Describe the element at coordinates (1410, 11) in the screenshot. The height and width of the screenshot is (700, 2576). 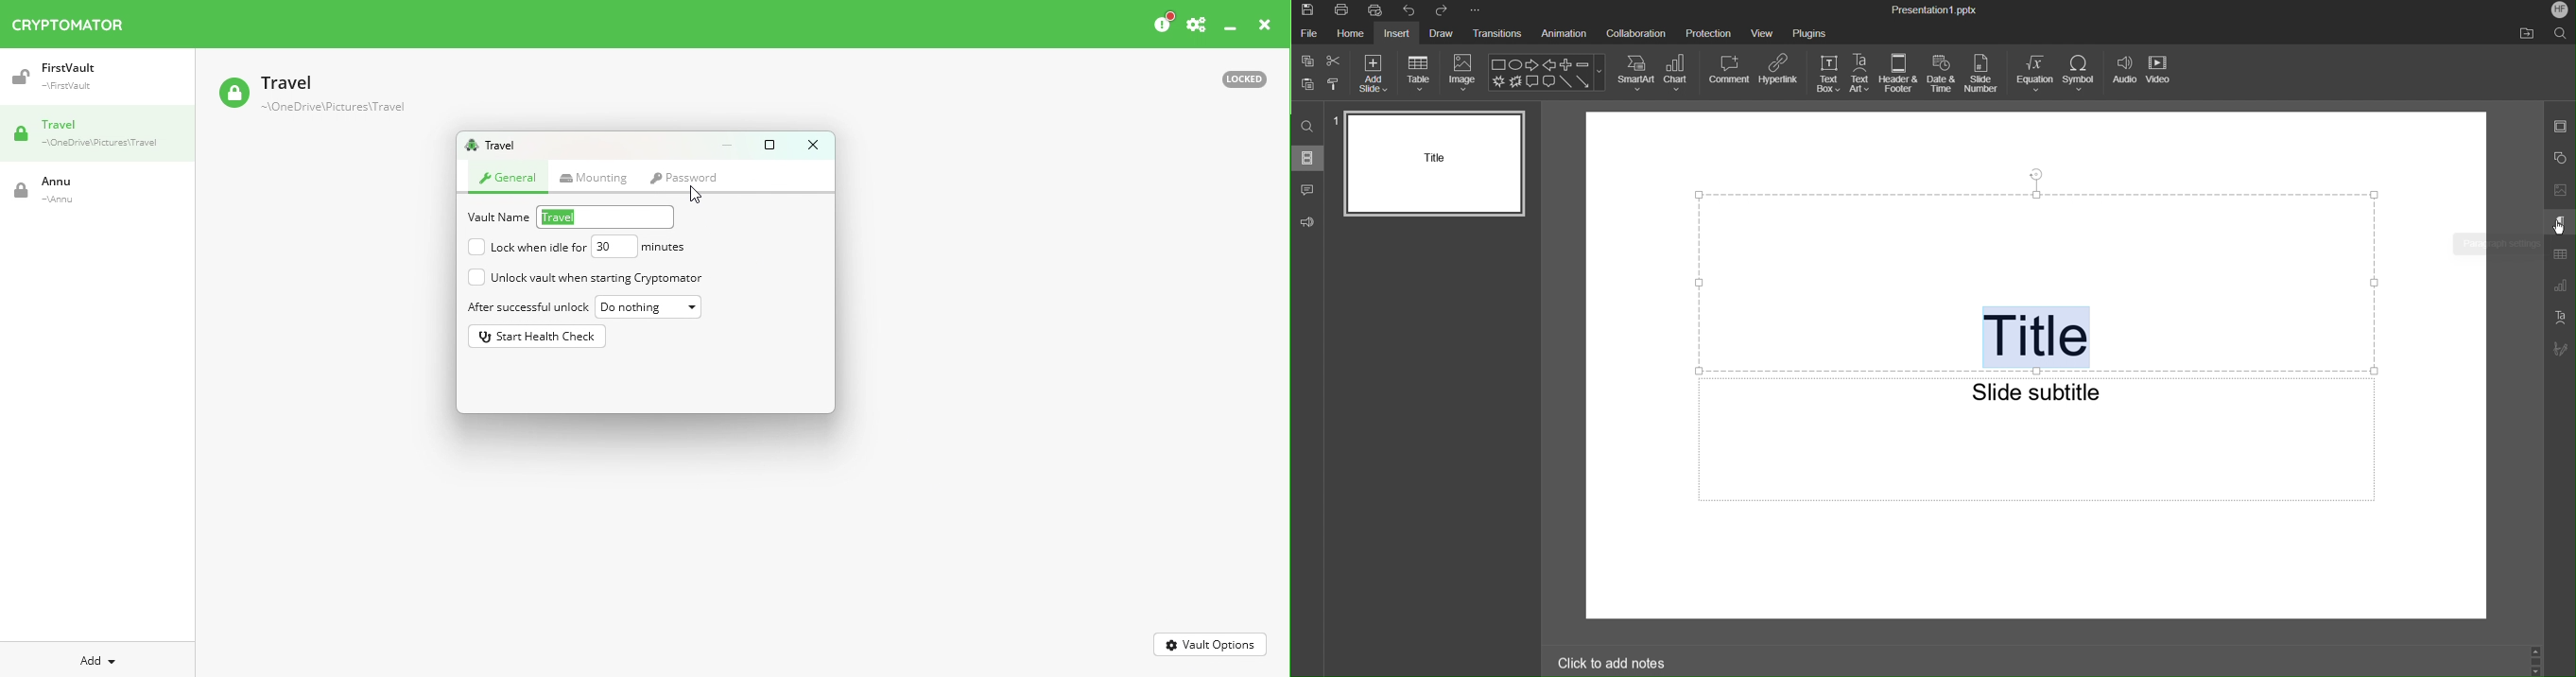
I see `Undo` at that location.